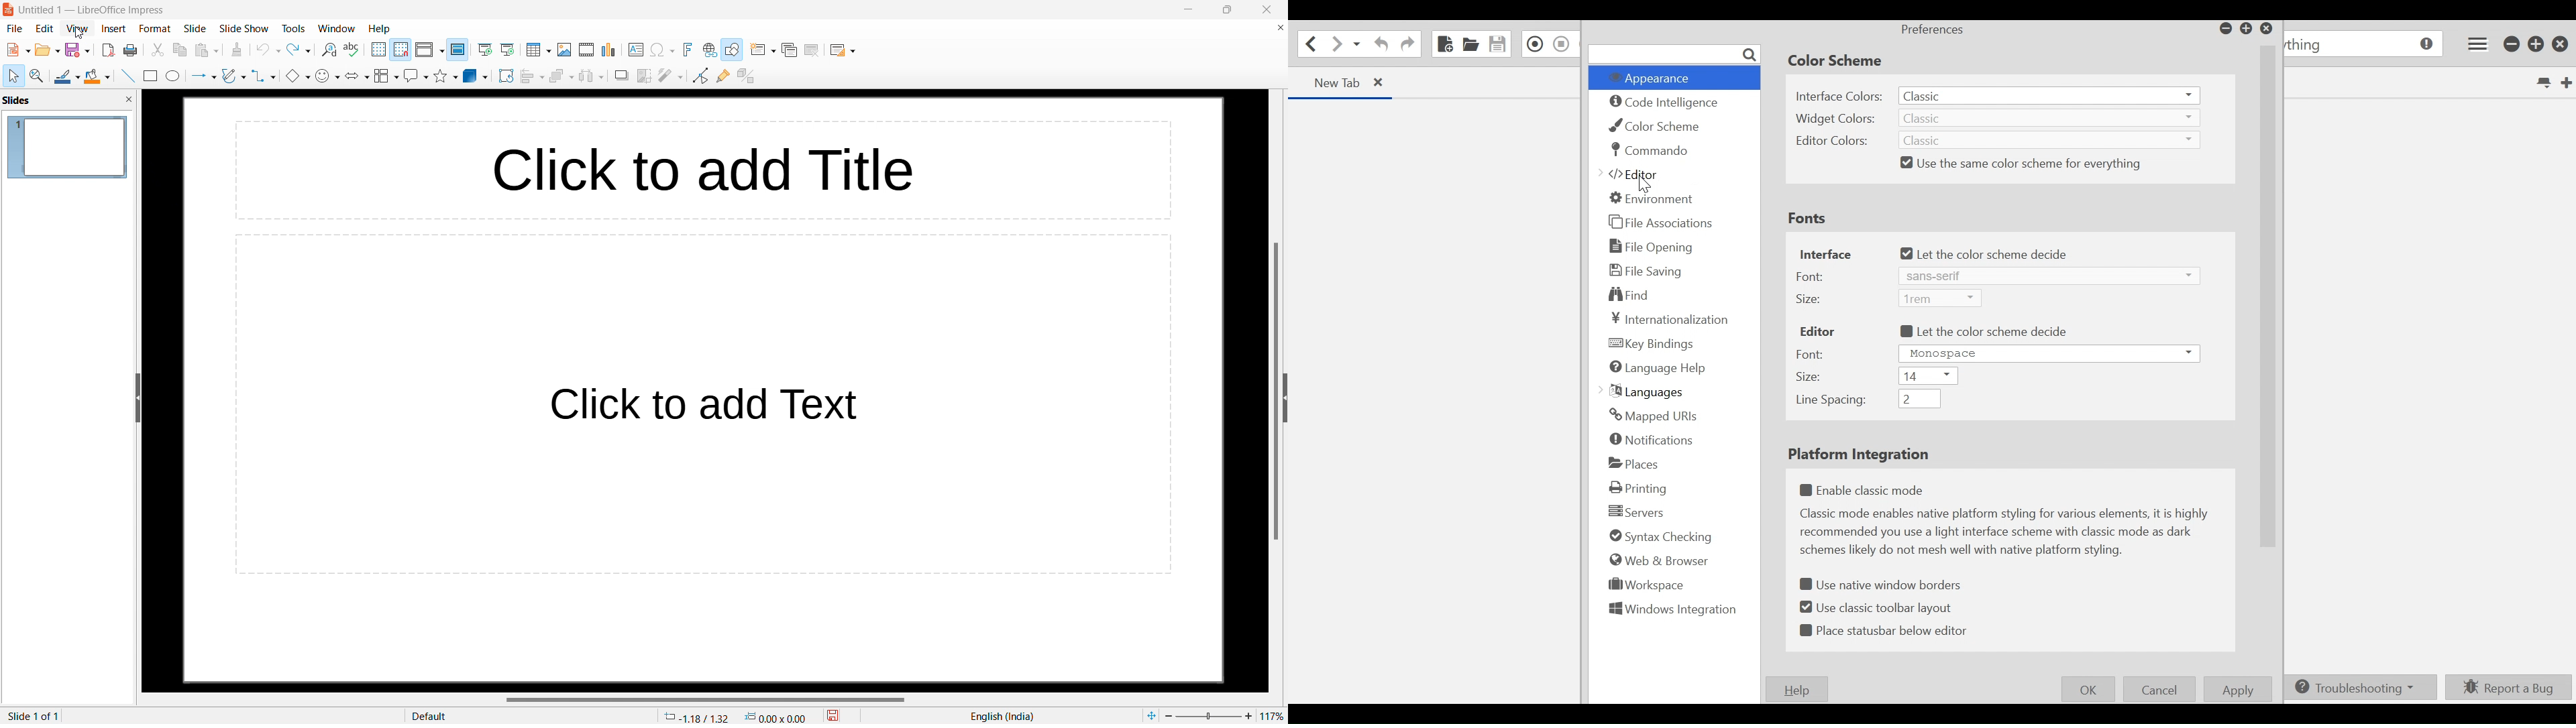  I want to click on insert audio or video, so click(587, 50).